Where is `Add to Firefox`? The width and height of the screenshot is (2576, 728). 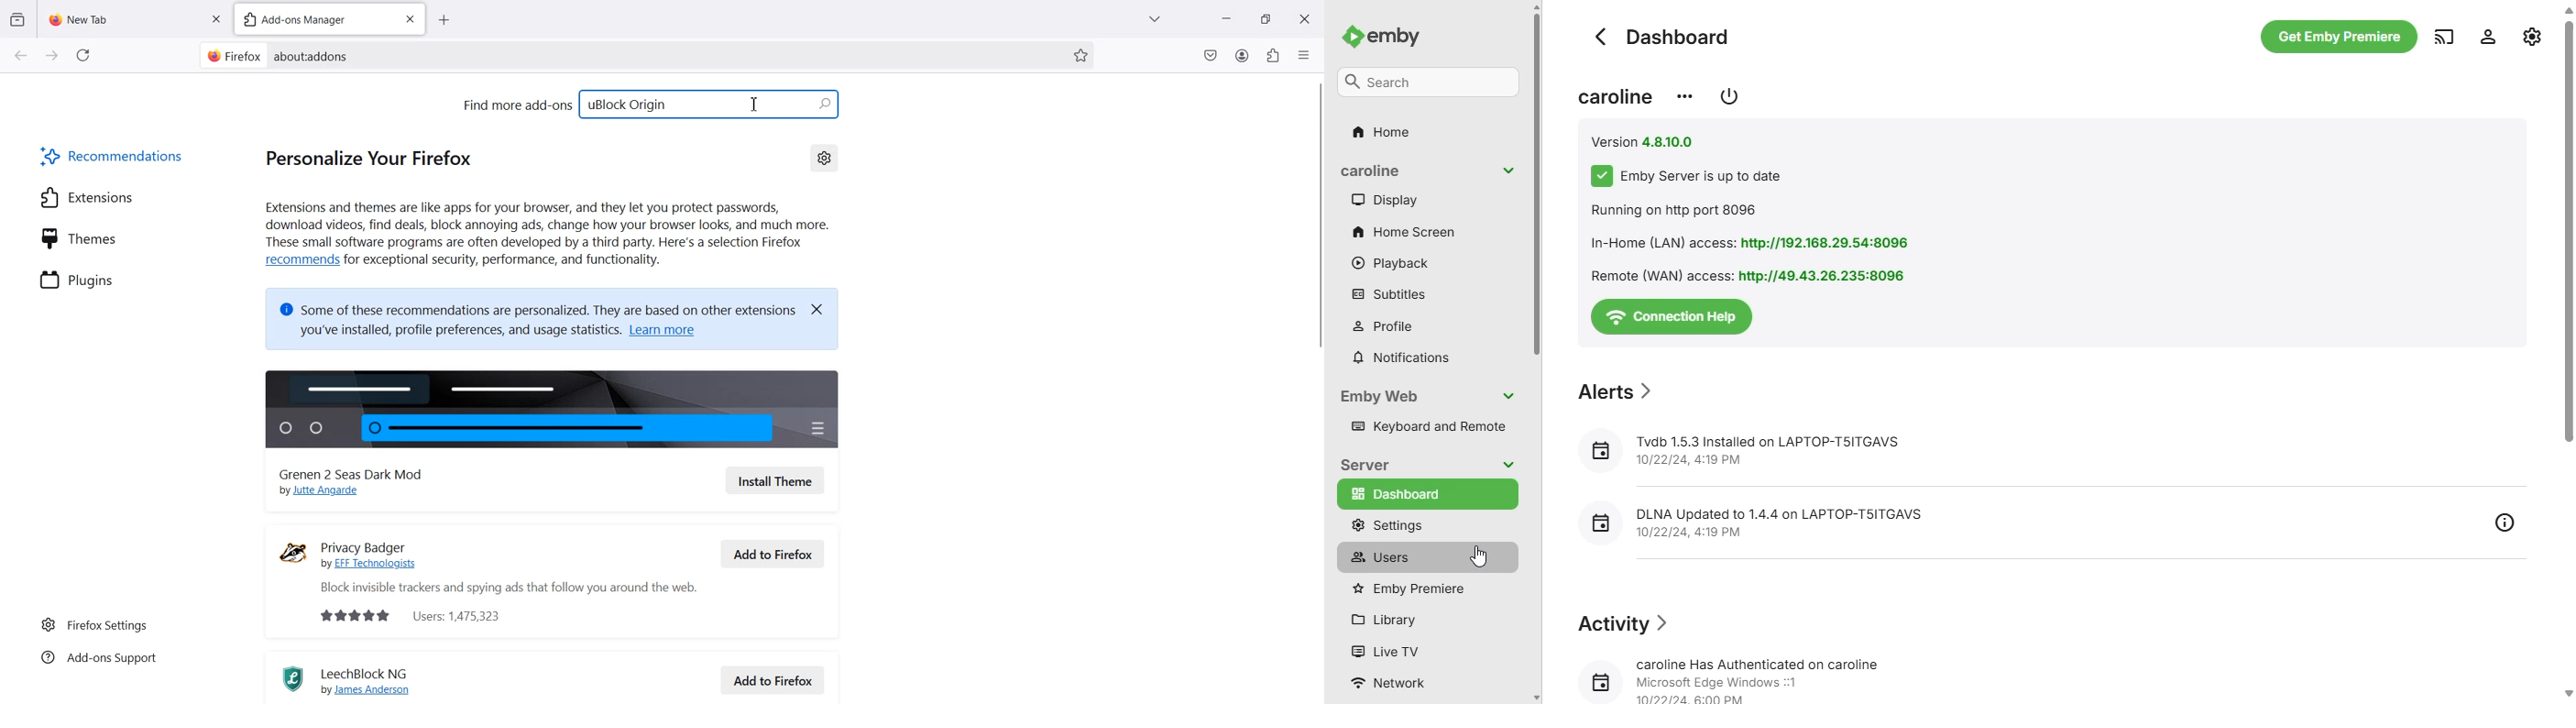
Add to Firefox is located at coordinates (774, 678).